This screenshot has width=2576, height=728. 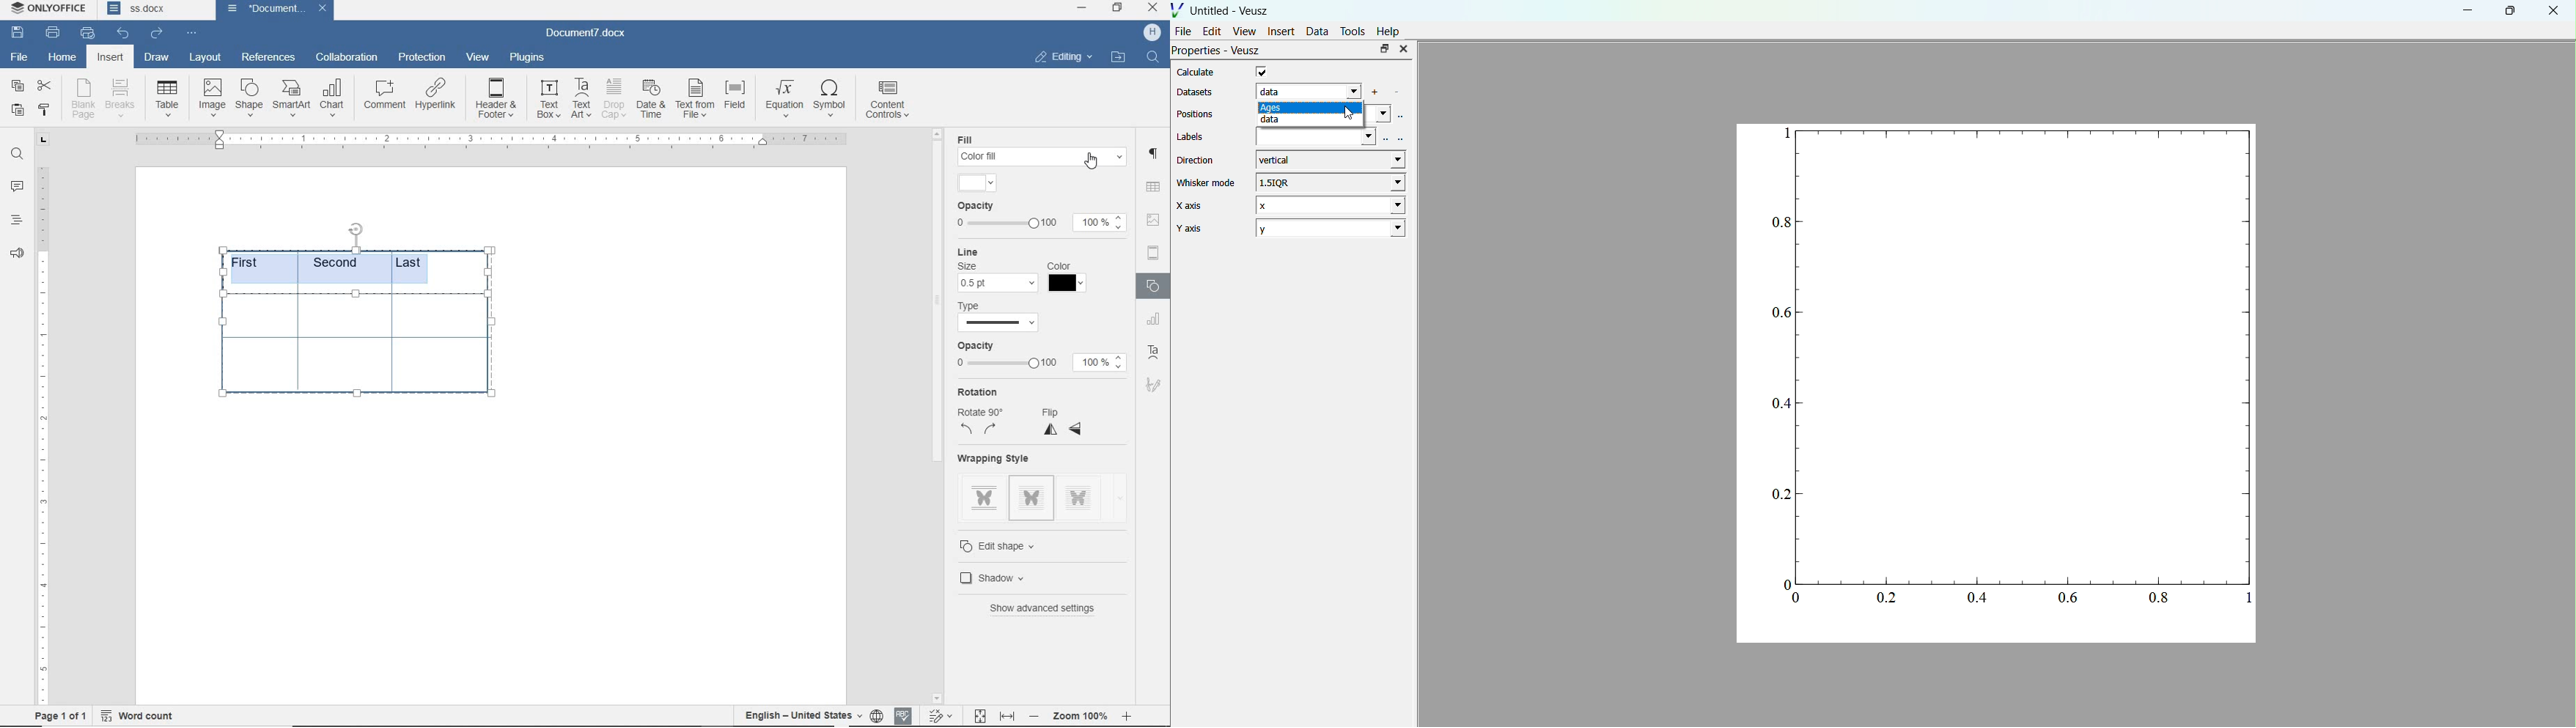 What do you see at coordinates (334, 267) in the screenshot?
I see `highlighted` at bounding box center [334, 267].